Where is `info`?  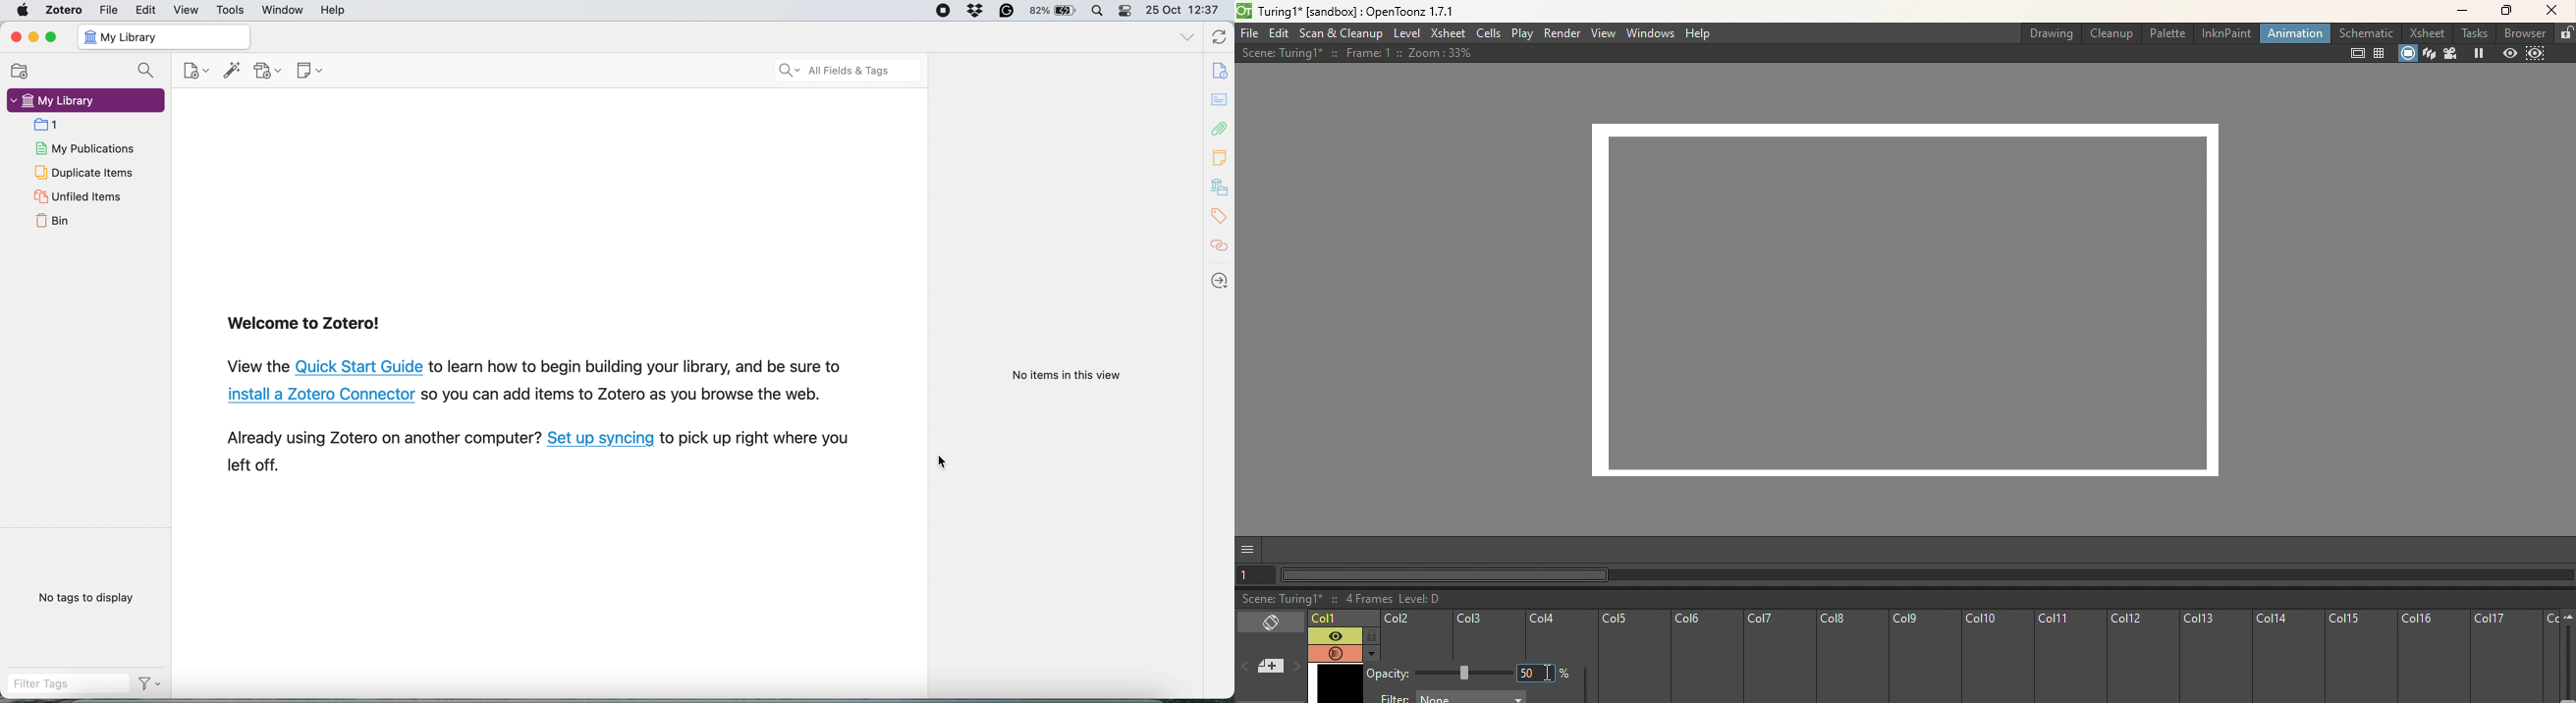
info is located at coordinates (1222, 71).